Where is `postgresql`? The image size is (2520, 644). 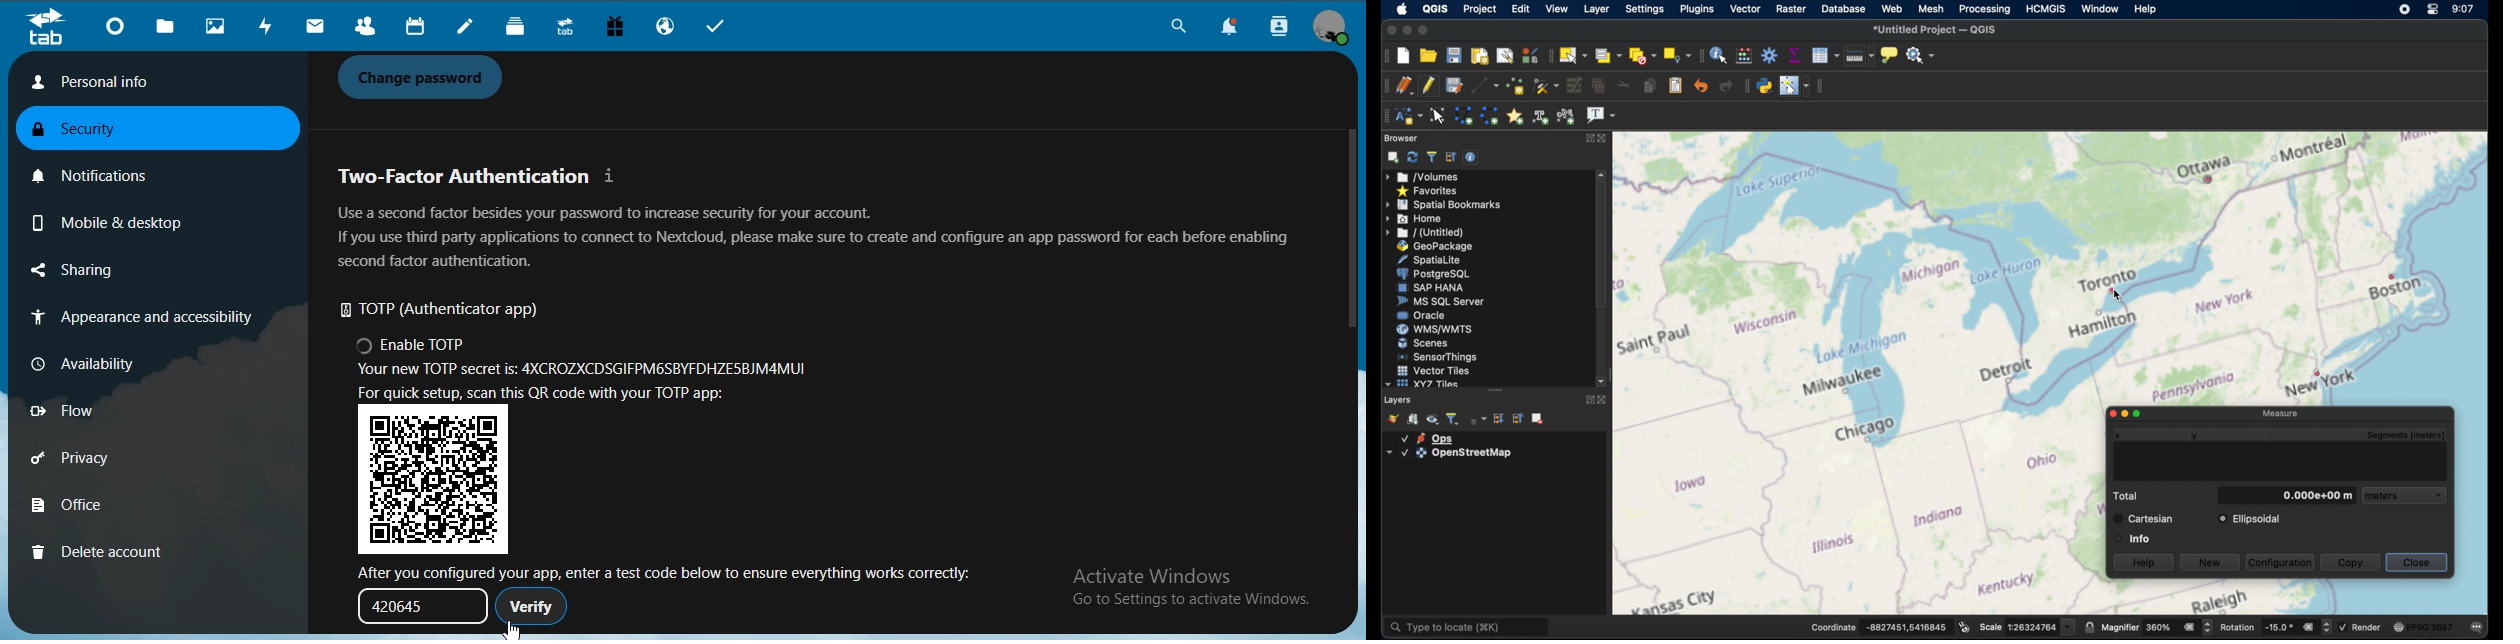
postgresql is located at coordinates (1438, 274).